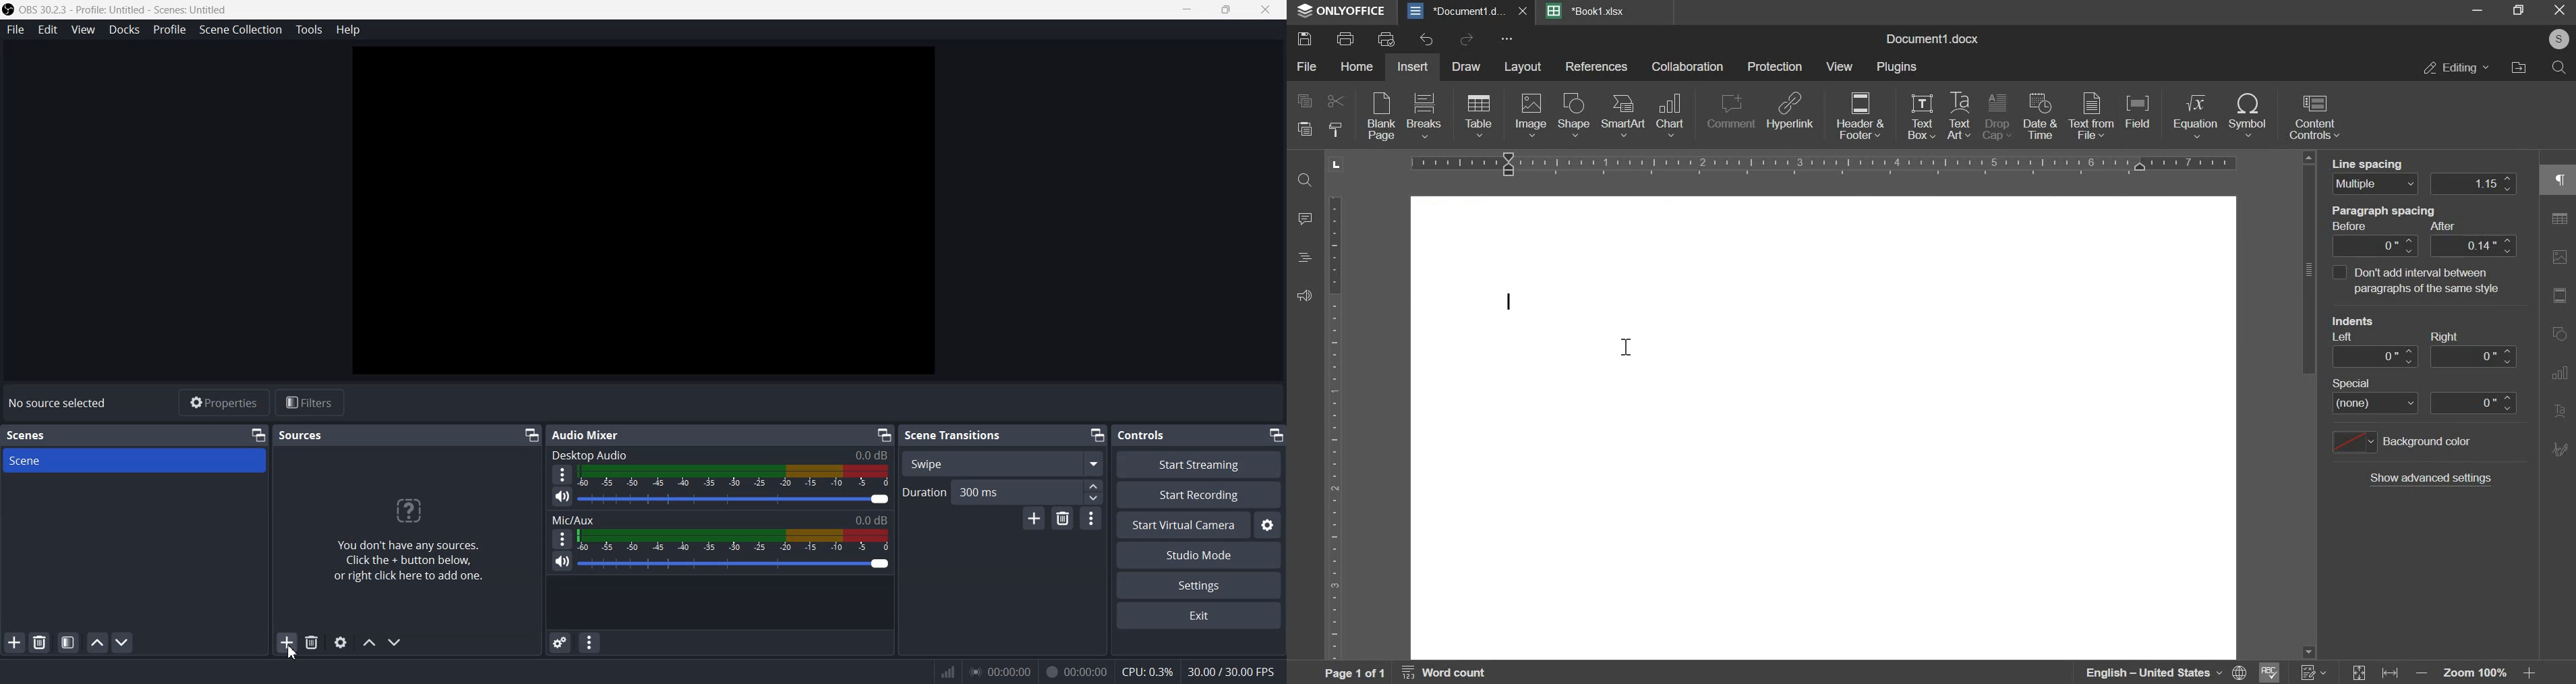  I want to click on Scene Collection, so click(240, 30).